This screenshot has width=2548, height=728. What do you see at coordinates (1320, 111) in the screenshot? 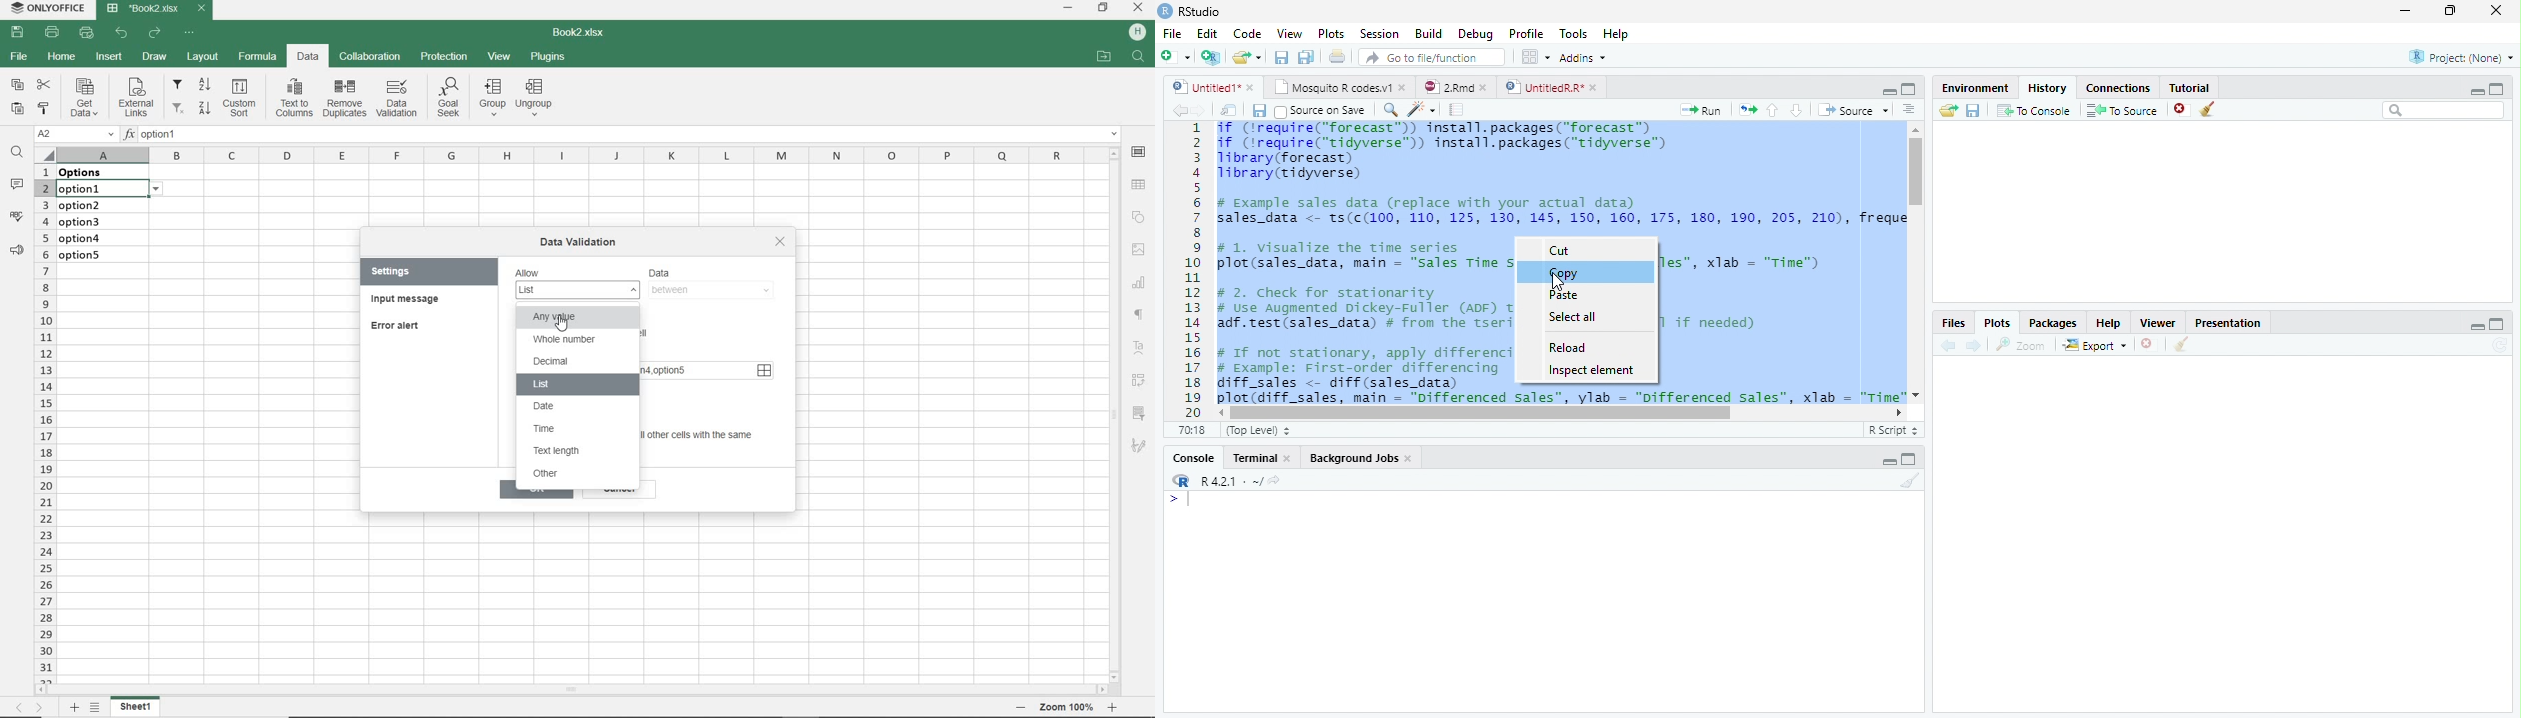
I see `Source on Save` at bounding box center [1320, 111].